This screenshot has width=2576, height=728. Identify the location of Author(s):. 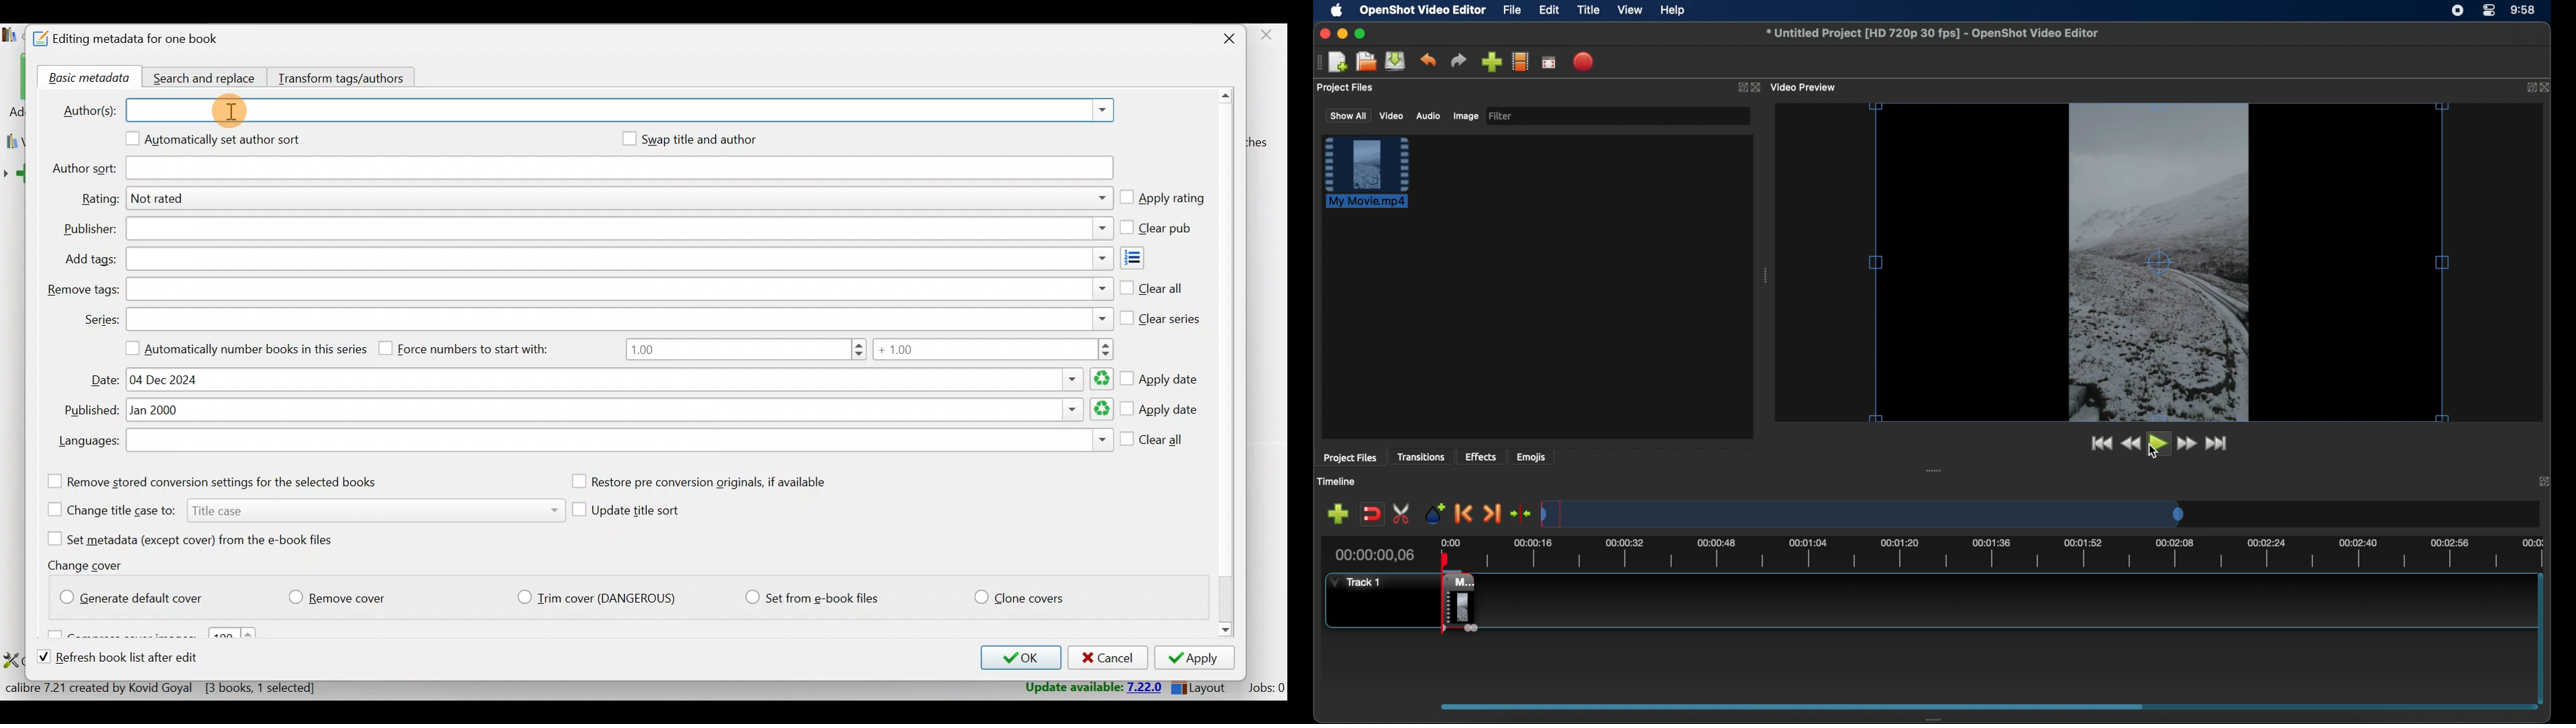
(89, 109).